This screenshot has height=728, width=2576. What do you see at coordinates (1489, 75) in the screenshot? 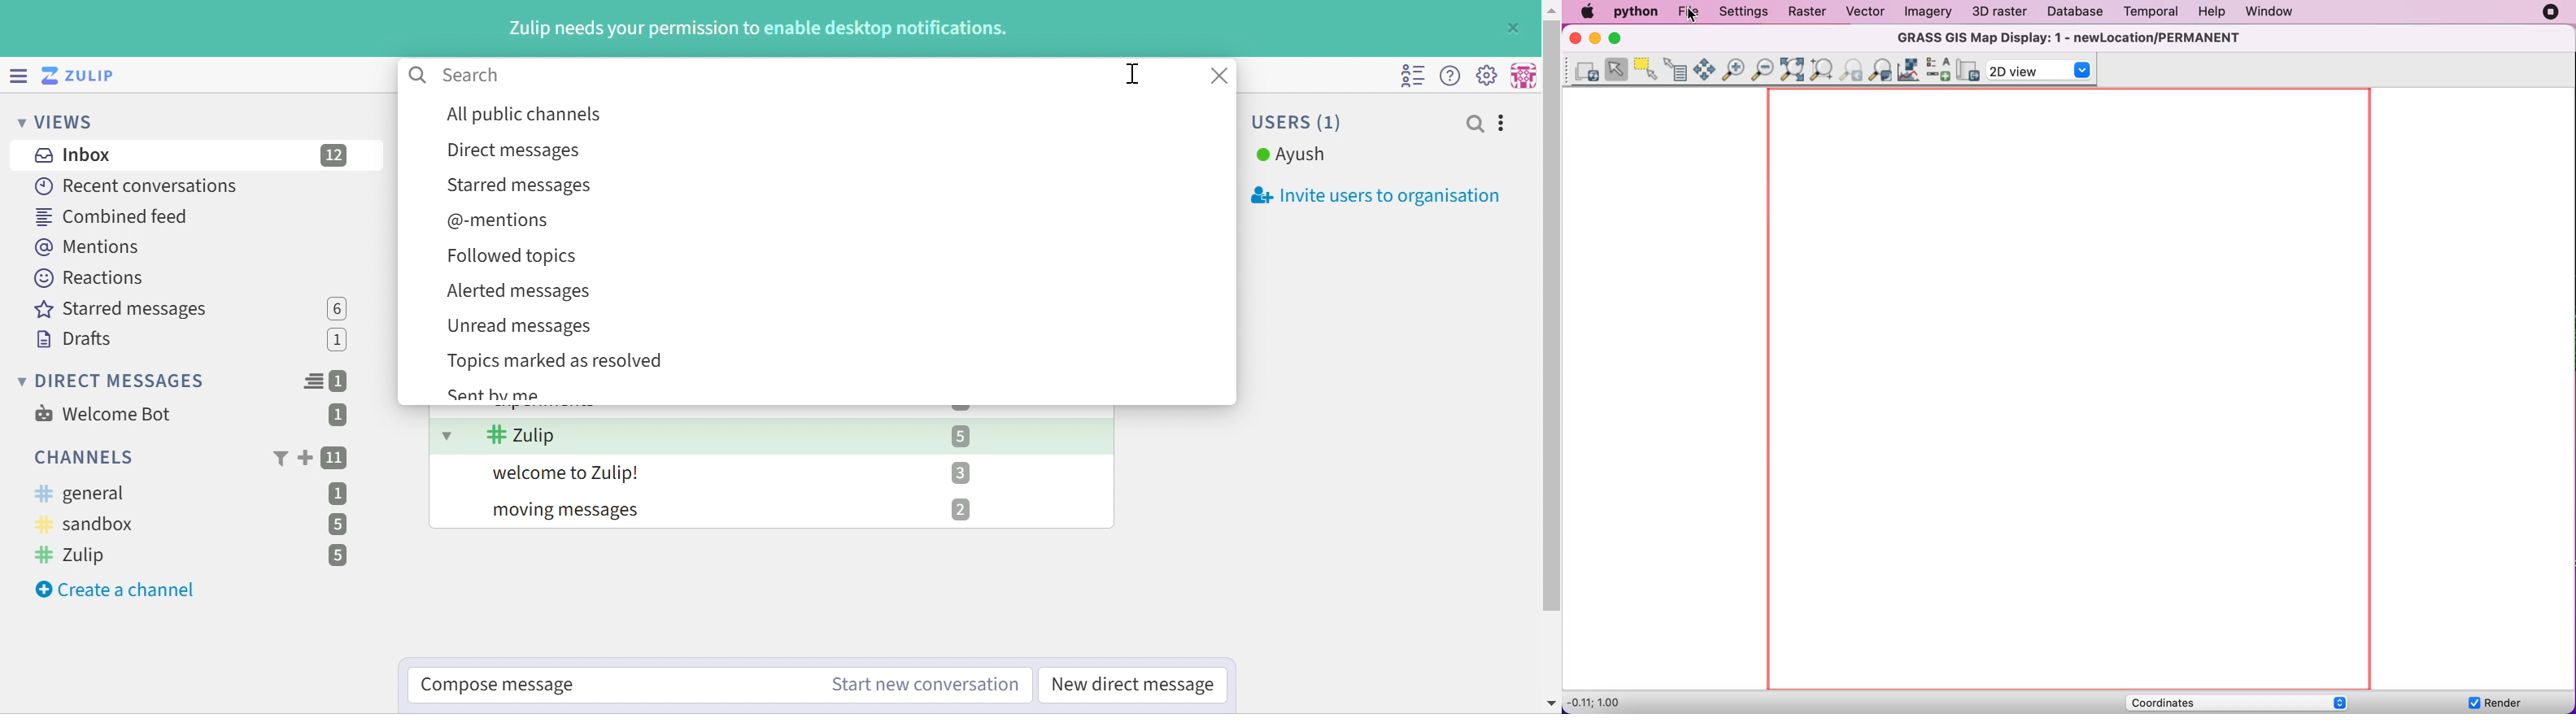
I see `Main menu` at bounding box center [1489, 75].